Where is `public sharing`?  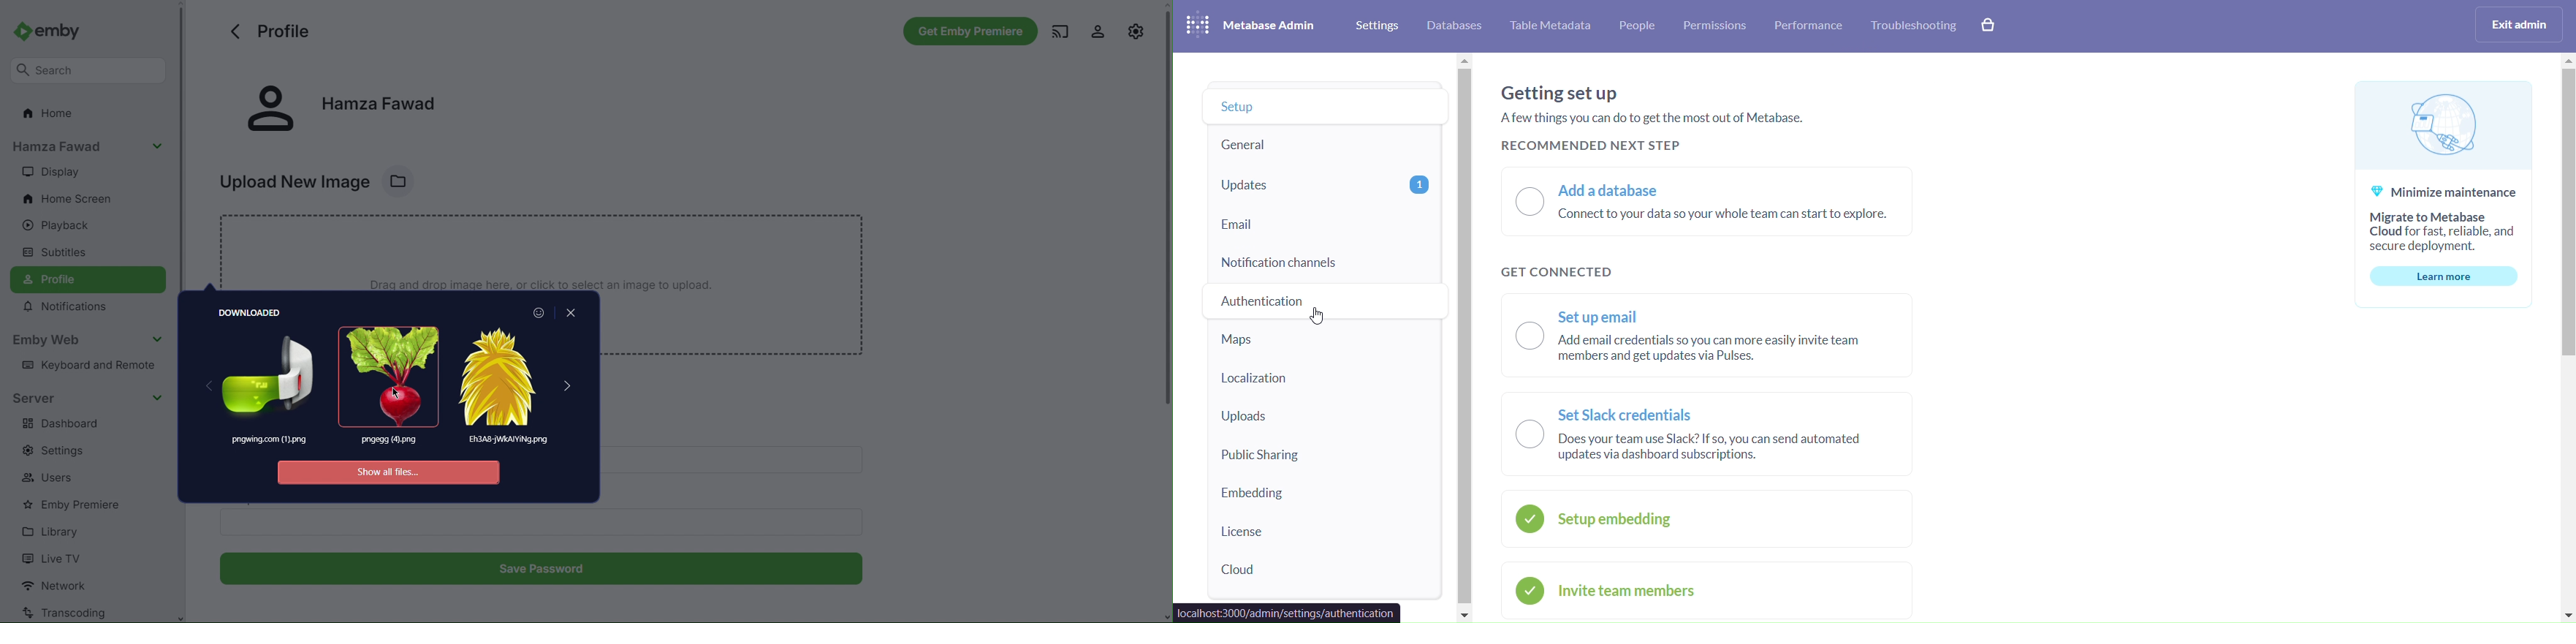 public sharing is located at coordinates (1321, 457).